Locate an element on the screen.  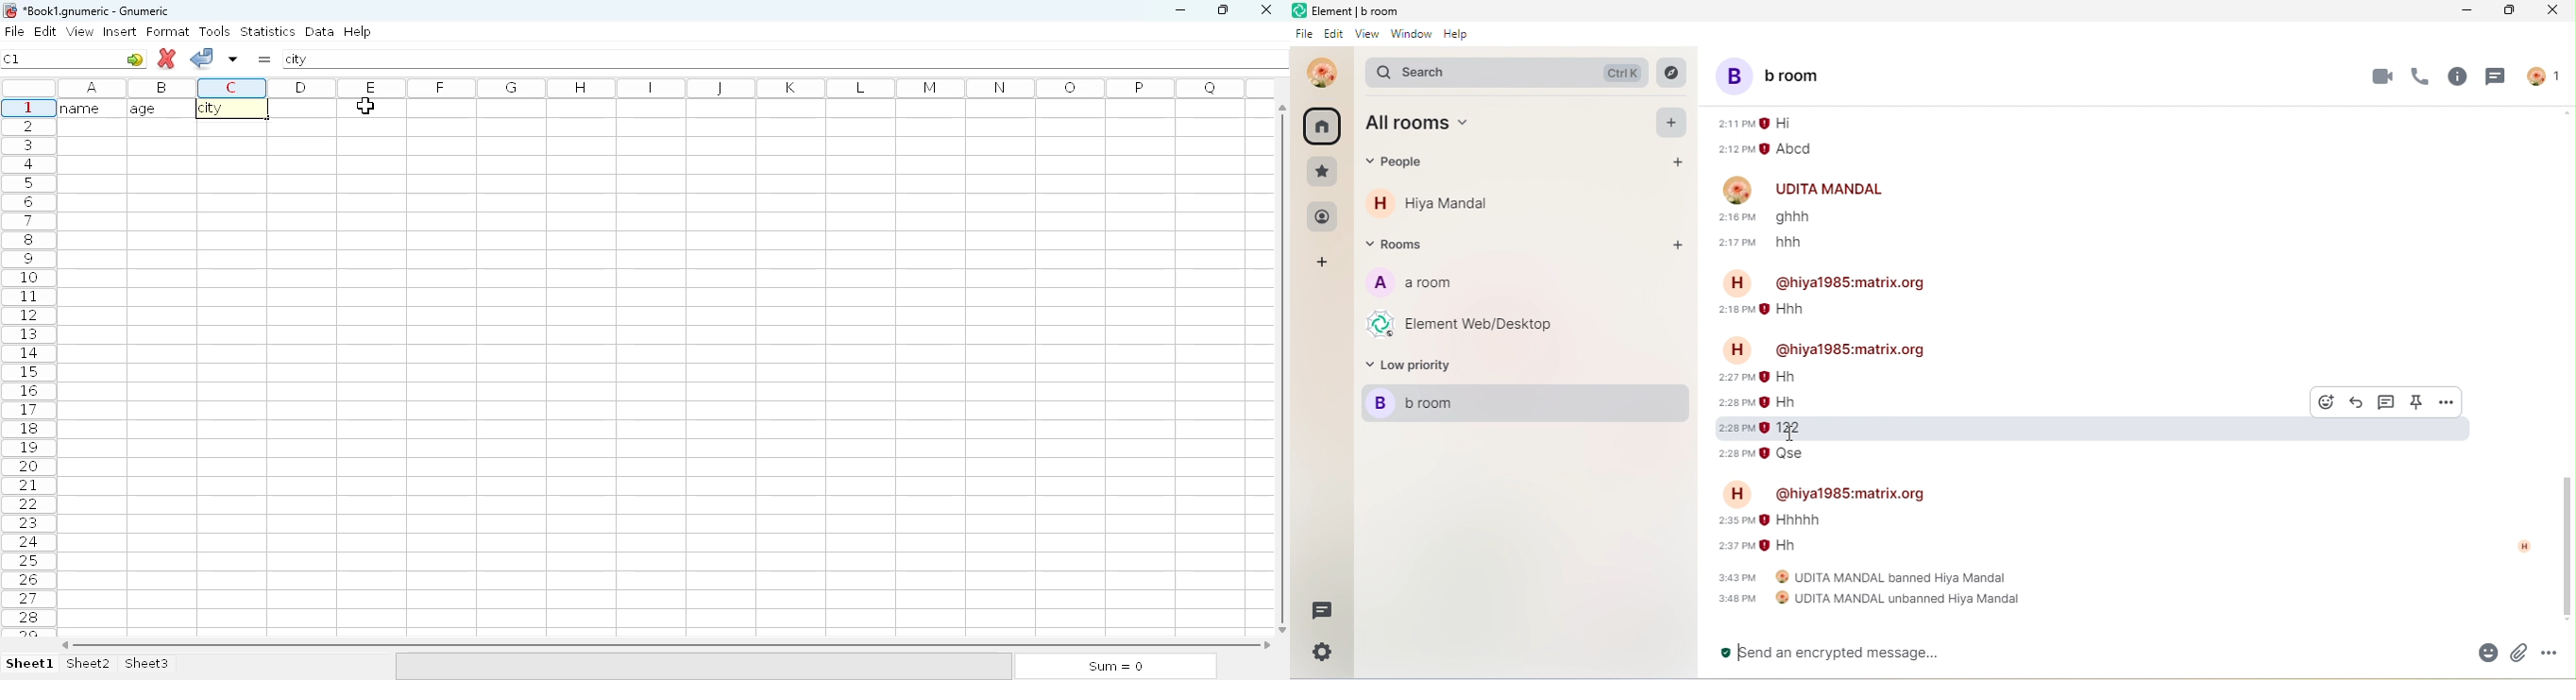
H is located at coordinates (1736, 283).